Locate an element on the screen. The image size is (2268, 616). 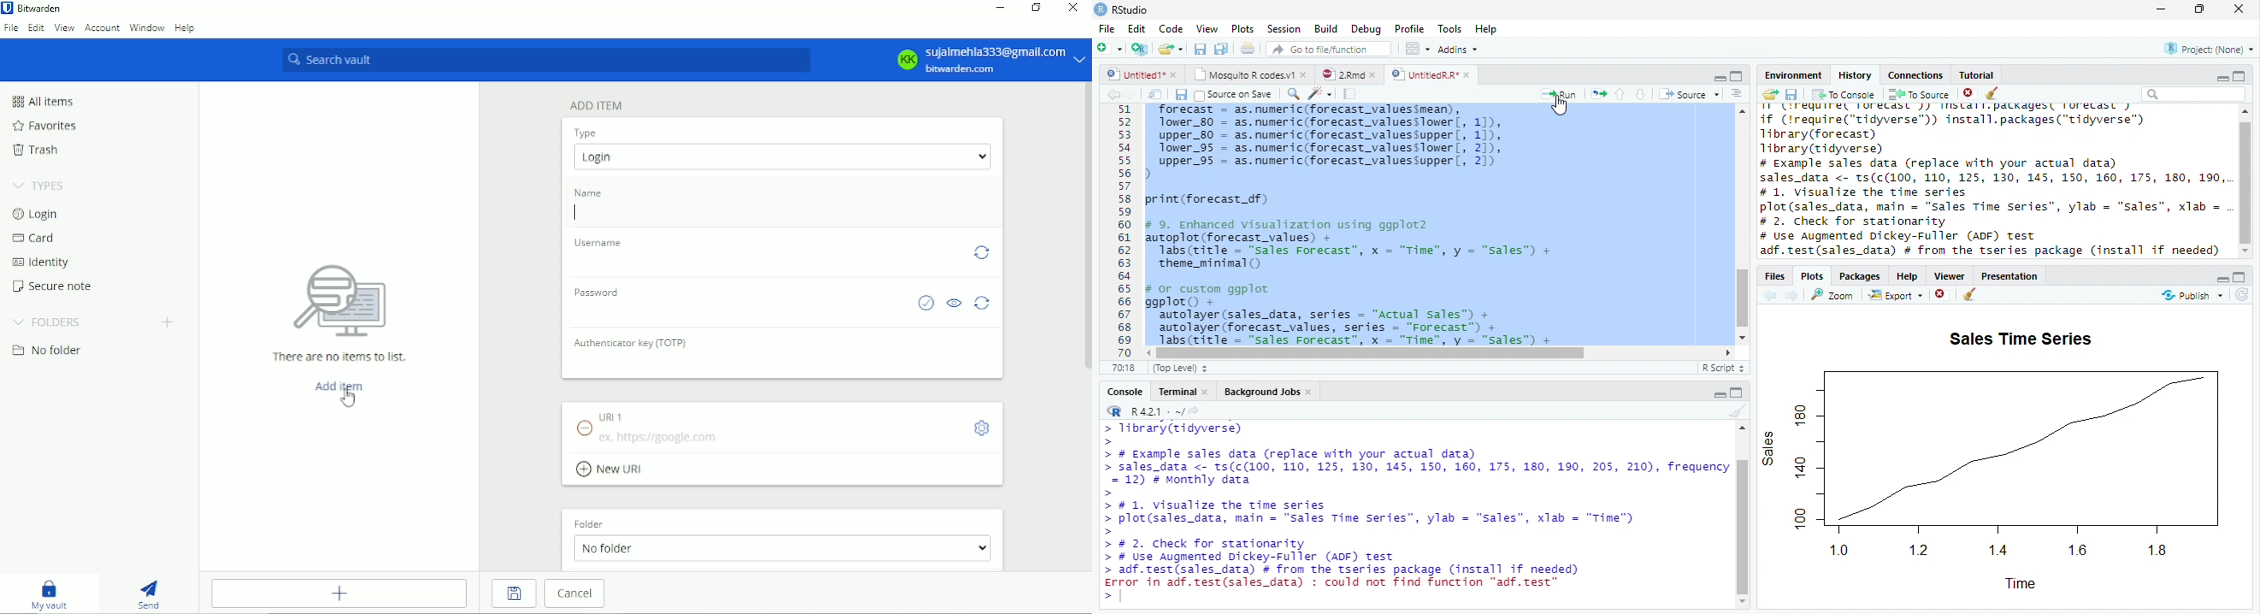
Search vault is located at coordinates (544, 61).